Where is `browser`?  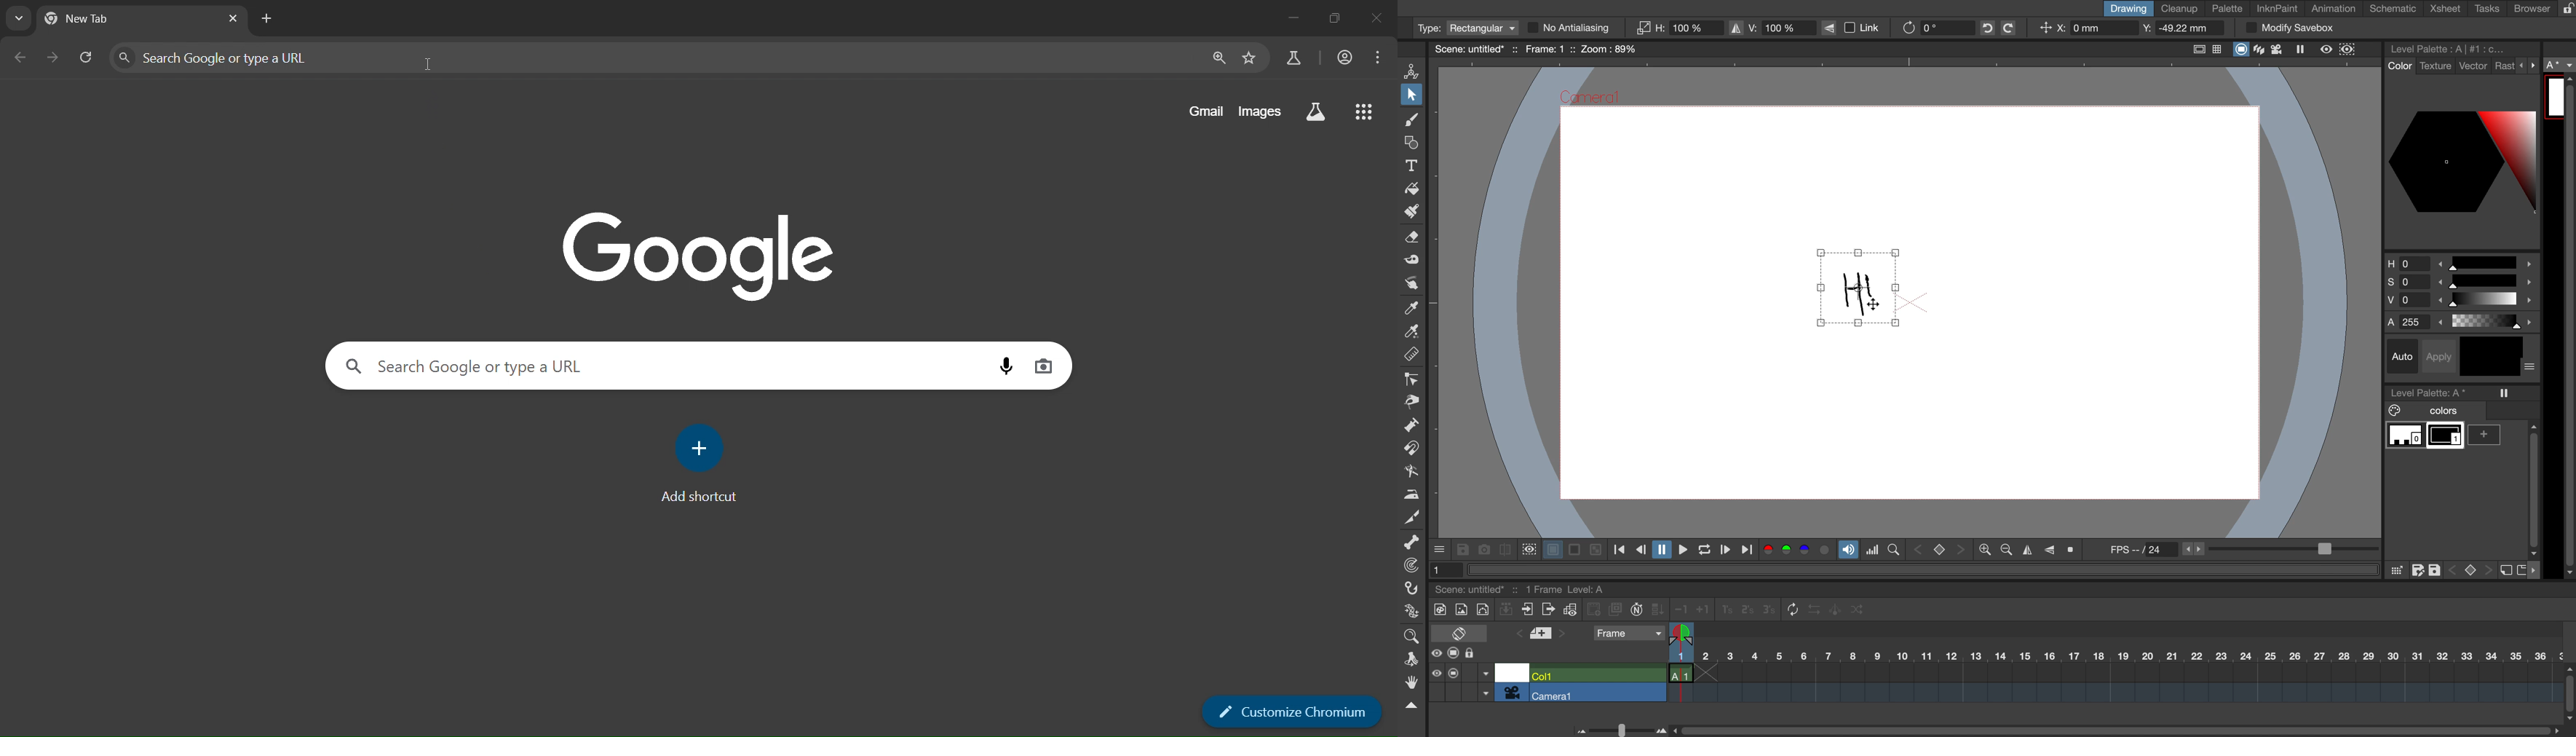
browser is located at coordinates (2525, 8).